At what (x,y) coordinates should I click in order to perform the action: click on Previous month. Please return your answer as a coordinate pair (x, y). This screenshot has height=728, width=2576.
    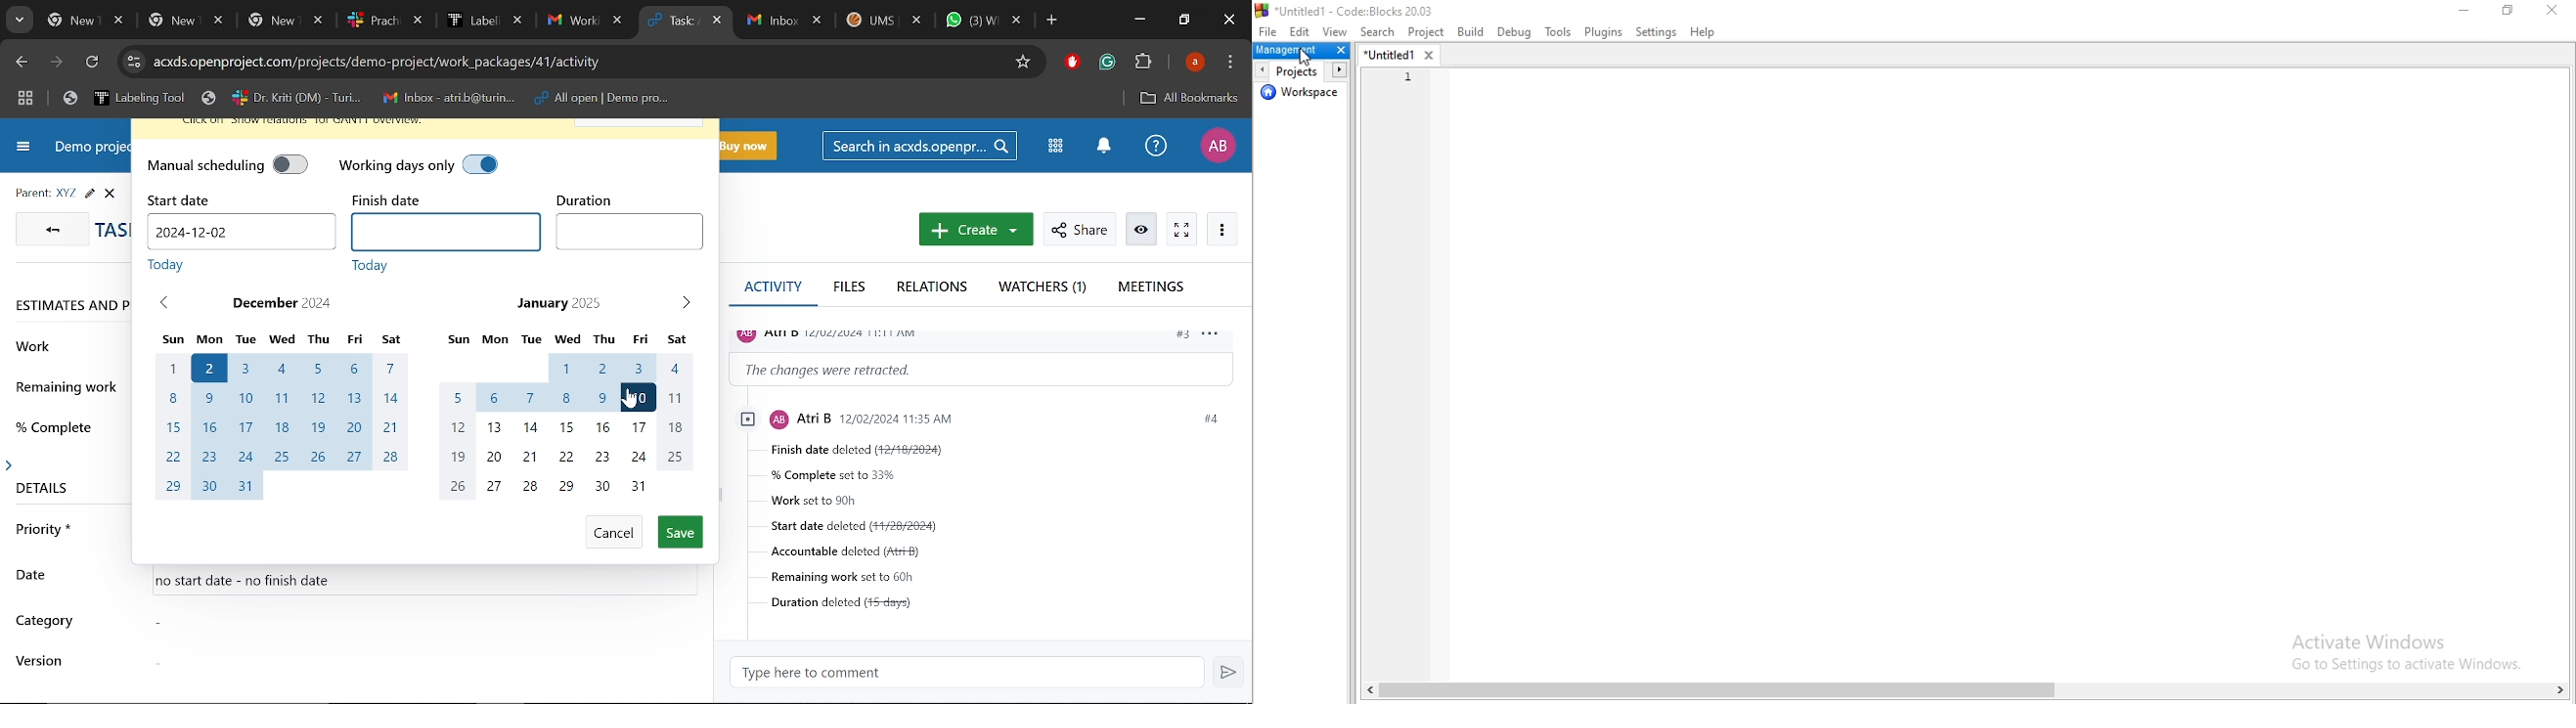
    Looking at the image, I should click on (166, 303).